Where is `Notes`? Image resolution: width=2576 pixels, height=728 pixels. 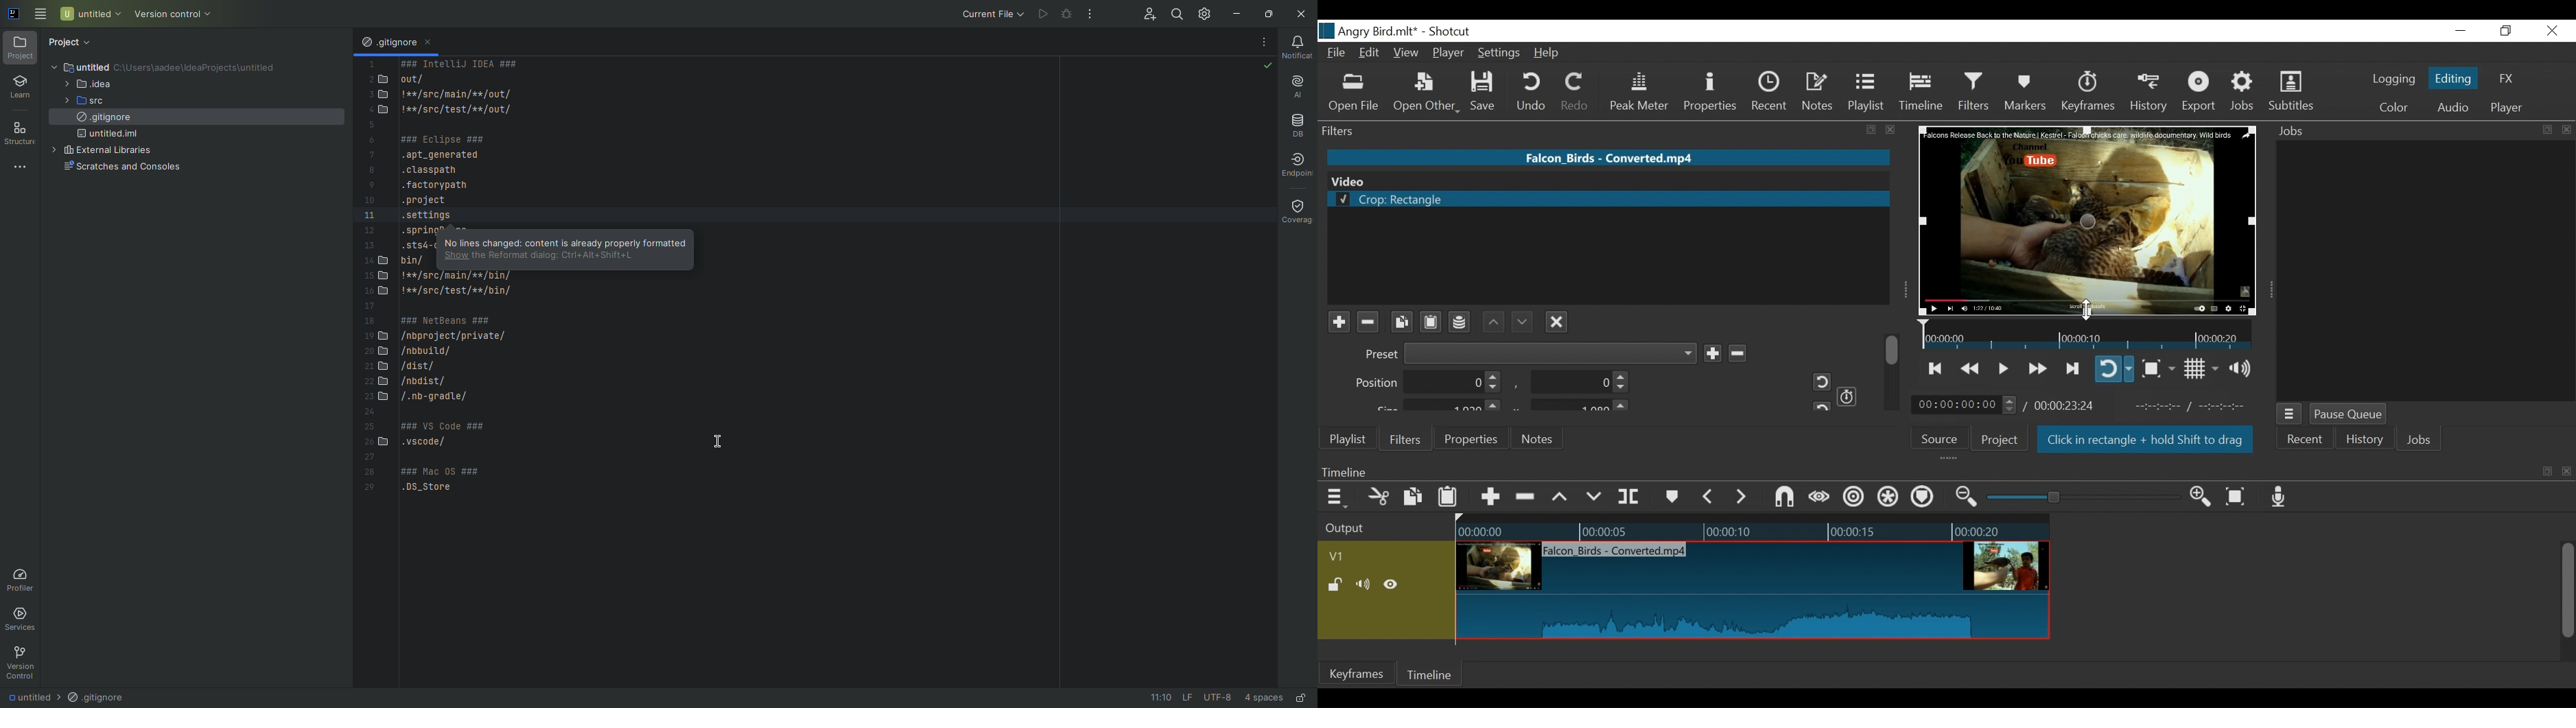 Notes is located at coordinates (1818, 92).